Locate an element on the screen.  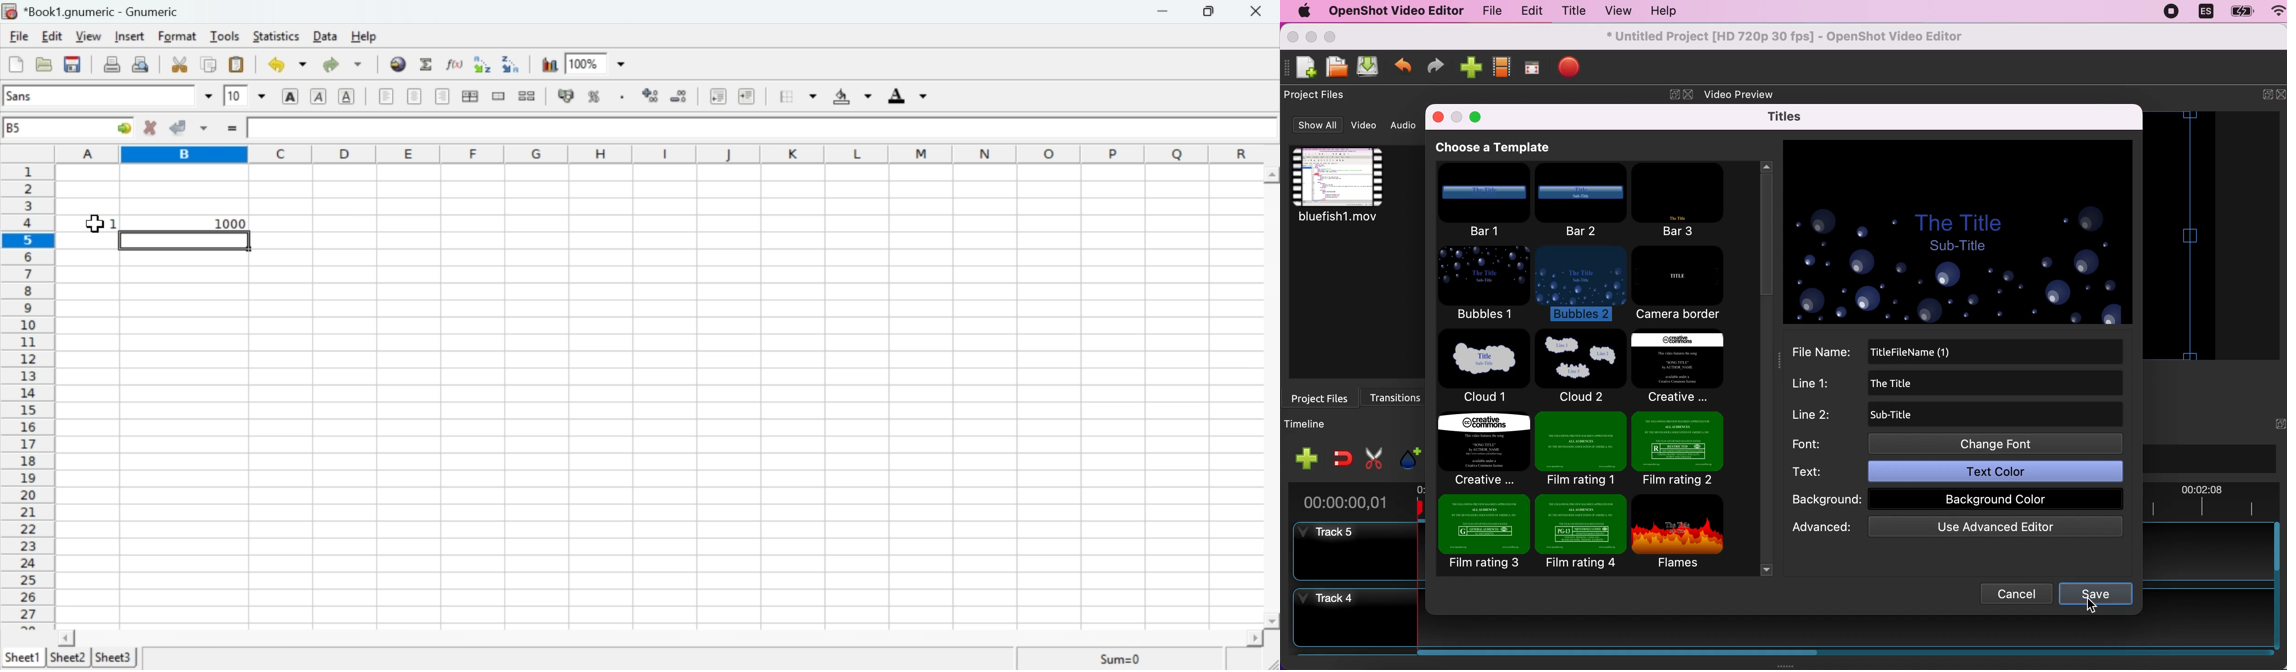
* untitled project [hd 720p 30 fps] - openshot video editor is located at coordinates (1800, 35).